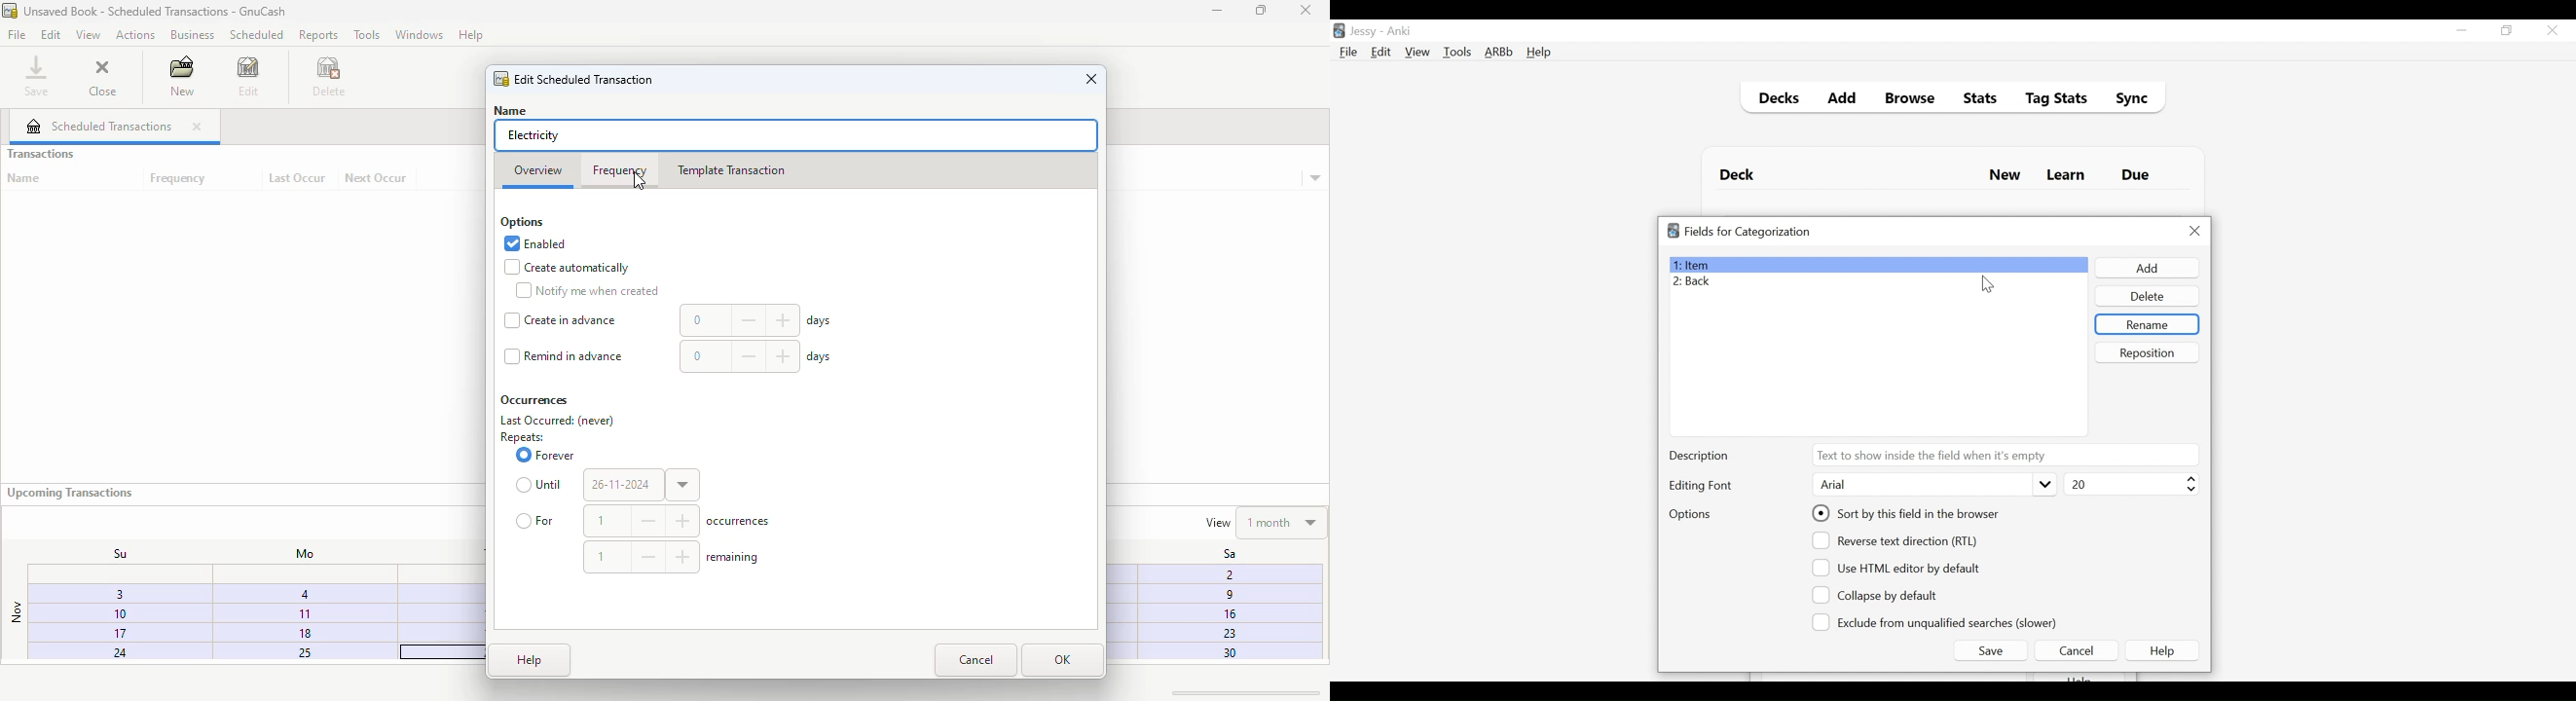 This screenshot has height=728, width=2576. I want to click on Close, so click(2195, 231).